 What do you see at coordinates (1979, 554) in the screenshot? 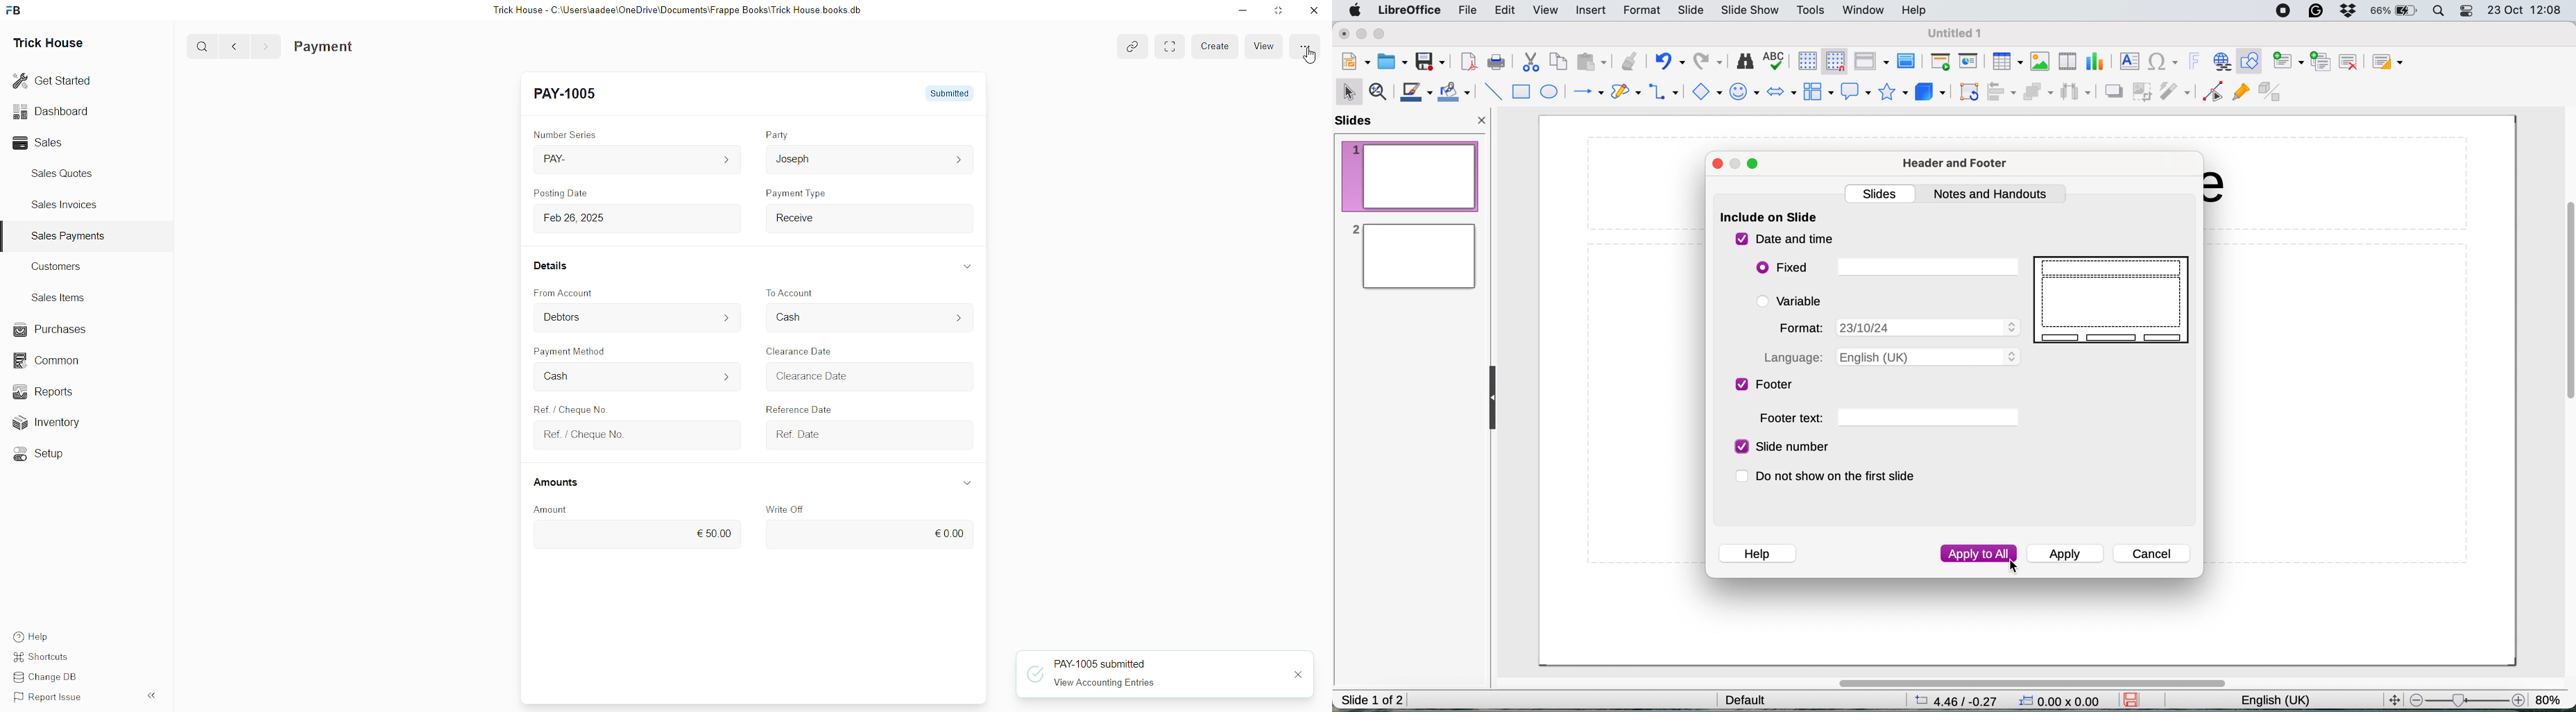
I see `apply to all` at bounding box center [1979, 554].